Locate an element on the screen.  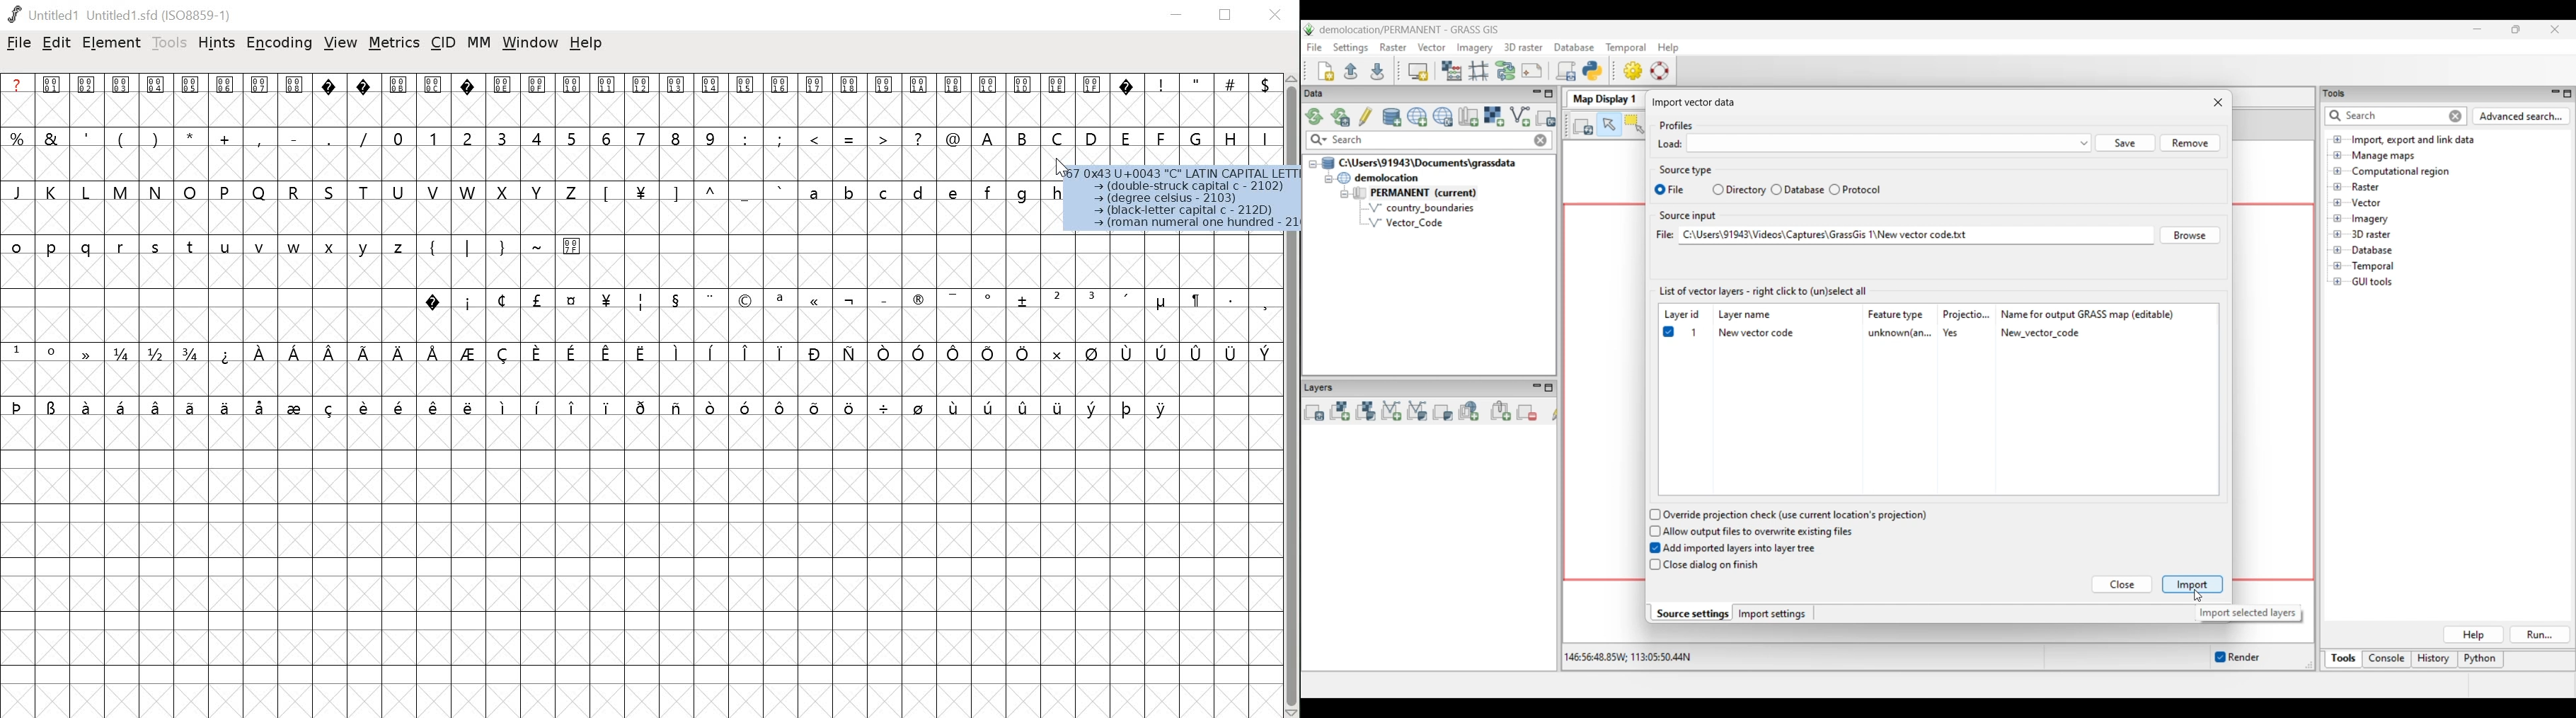
view is located at coordinates (340, 42).